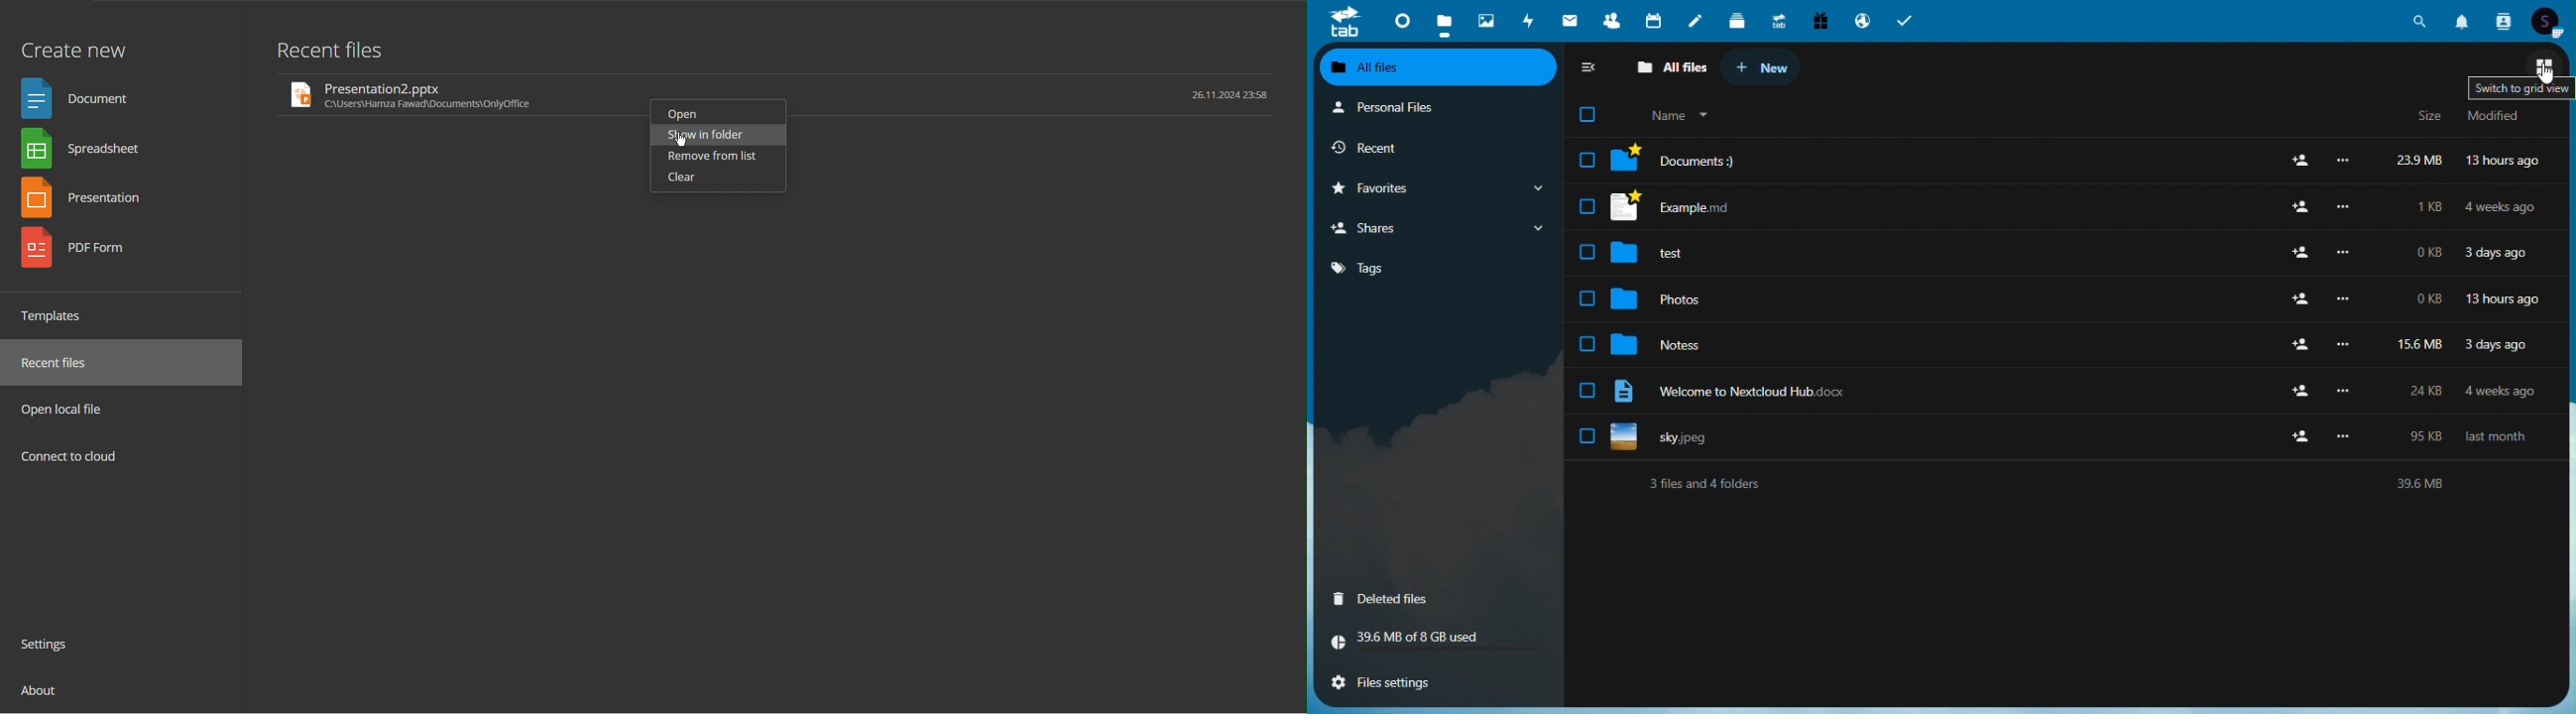 The height and width of the screenshot is (728, 2576). I want to click on 23.9 mb, so click(2417, 162).